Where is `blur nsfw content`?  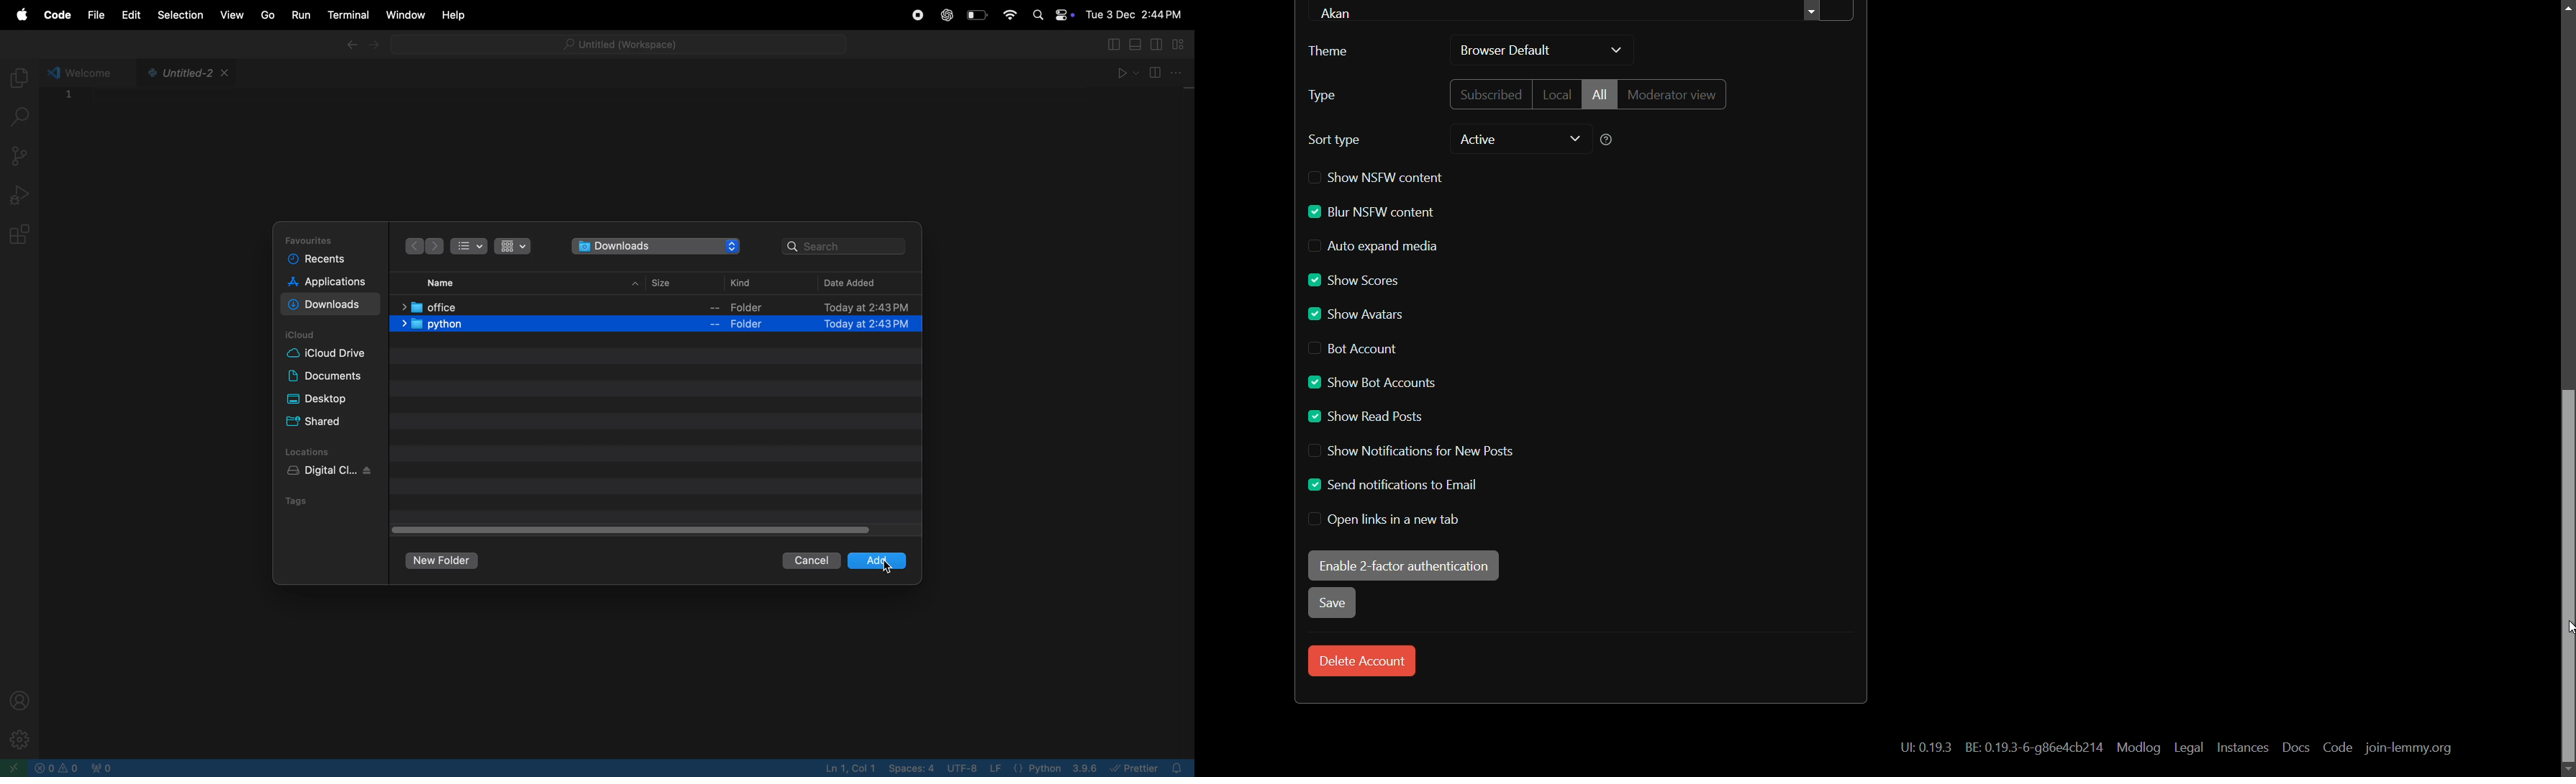
blur nsfw content is located at coordinates (1371, 212).